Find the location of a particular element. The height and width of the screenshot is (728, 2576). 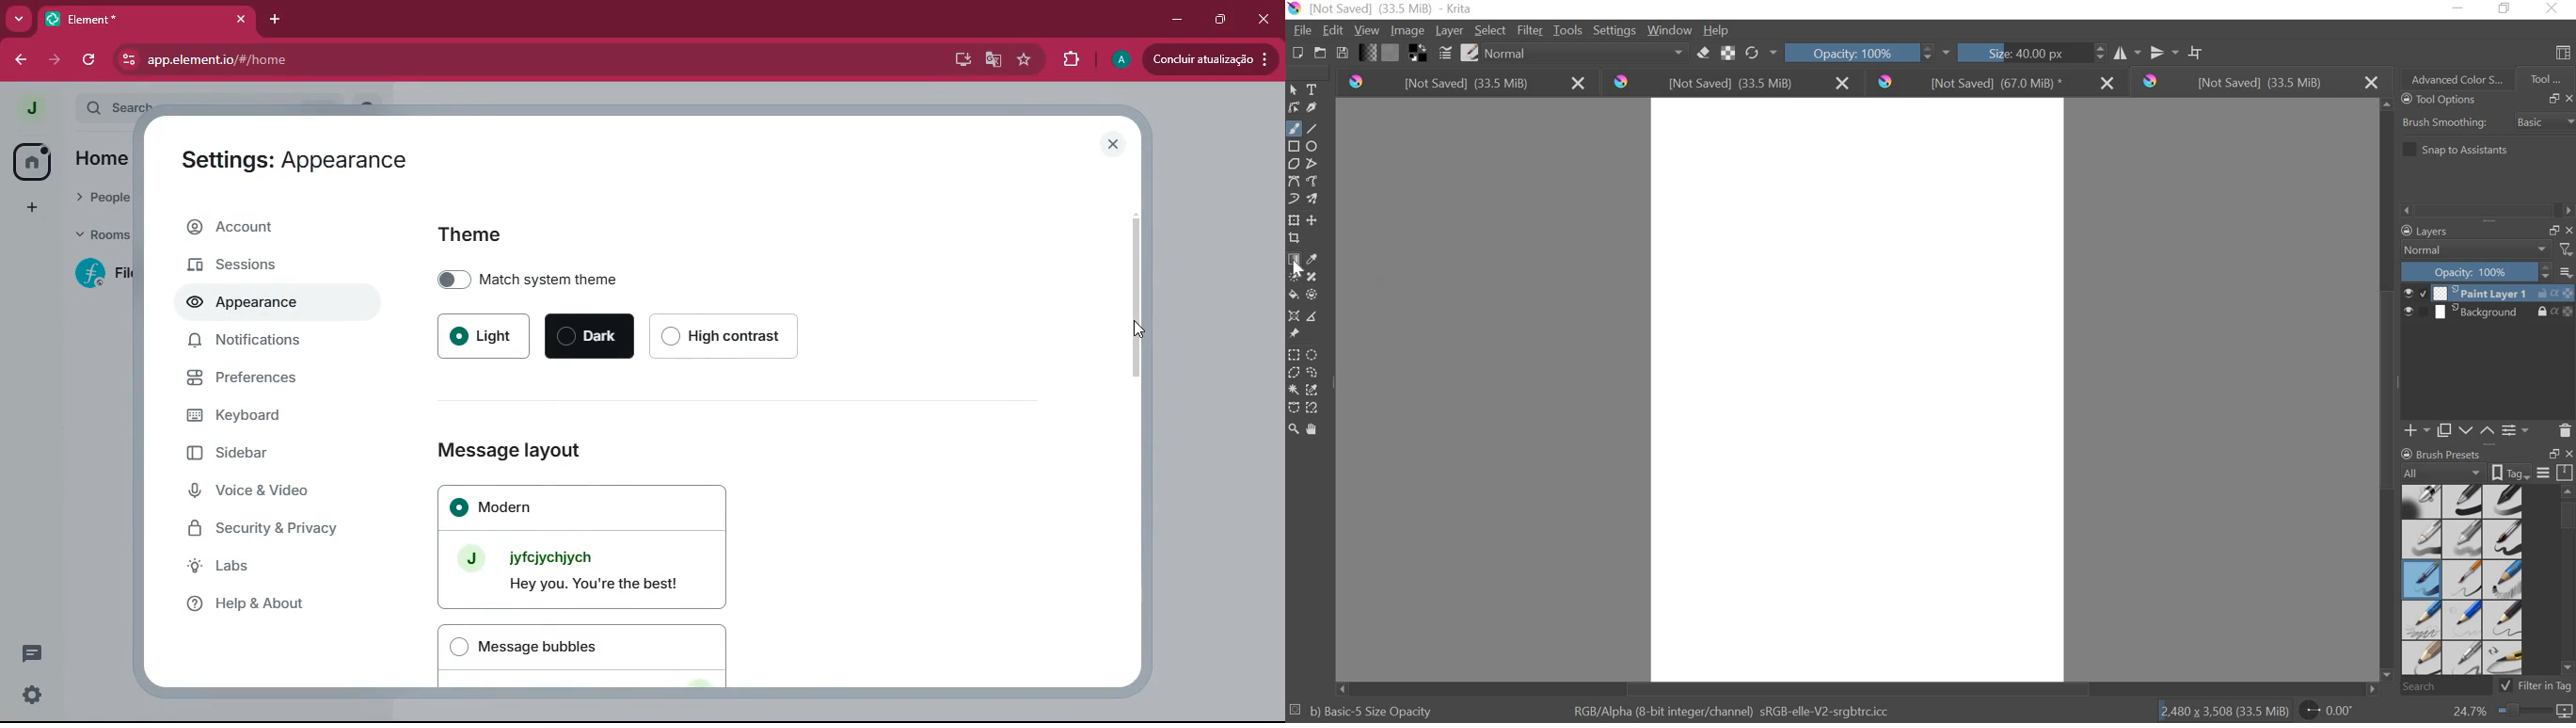

BRUSH PROPERTIES is located at coordinates (2487, 473).